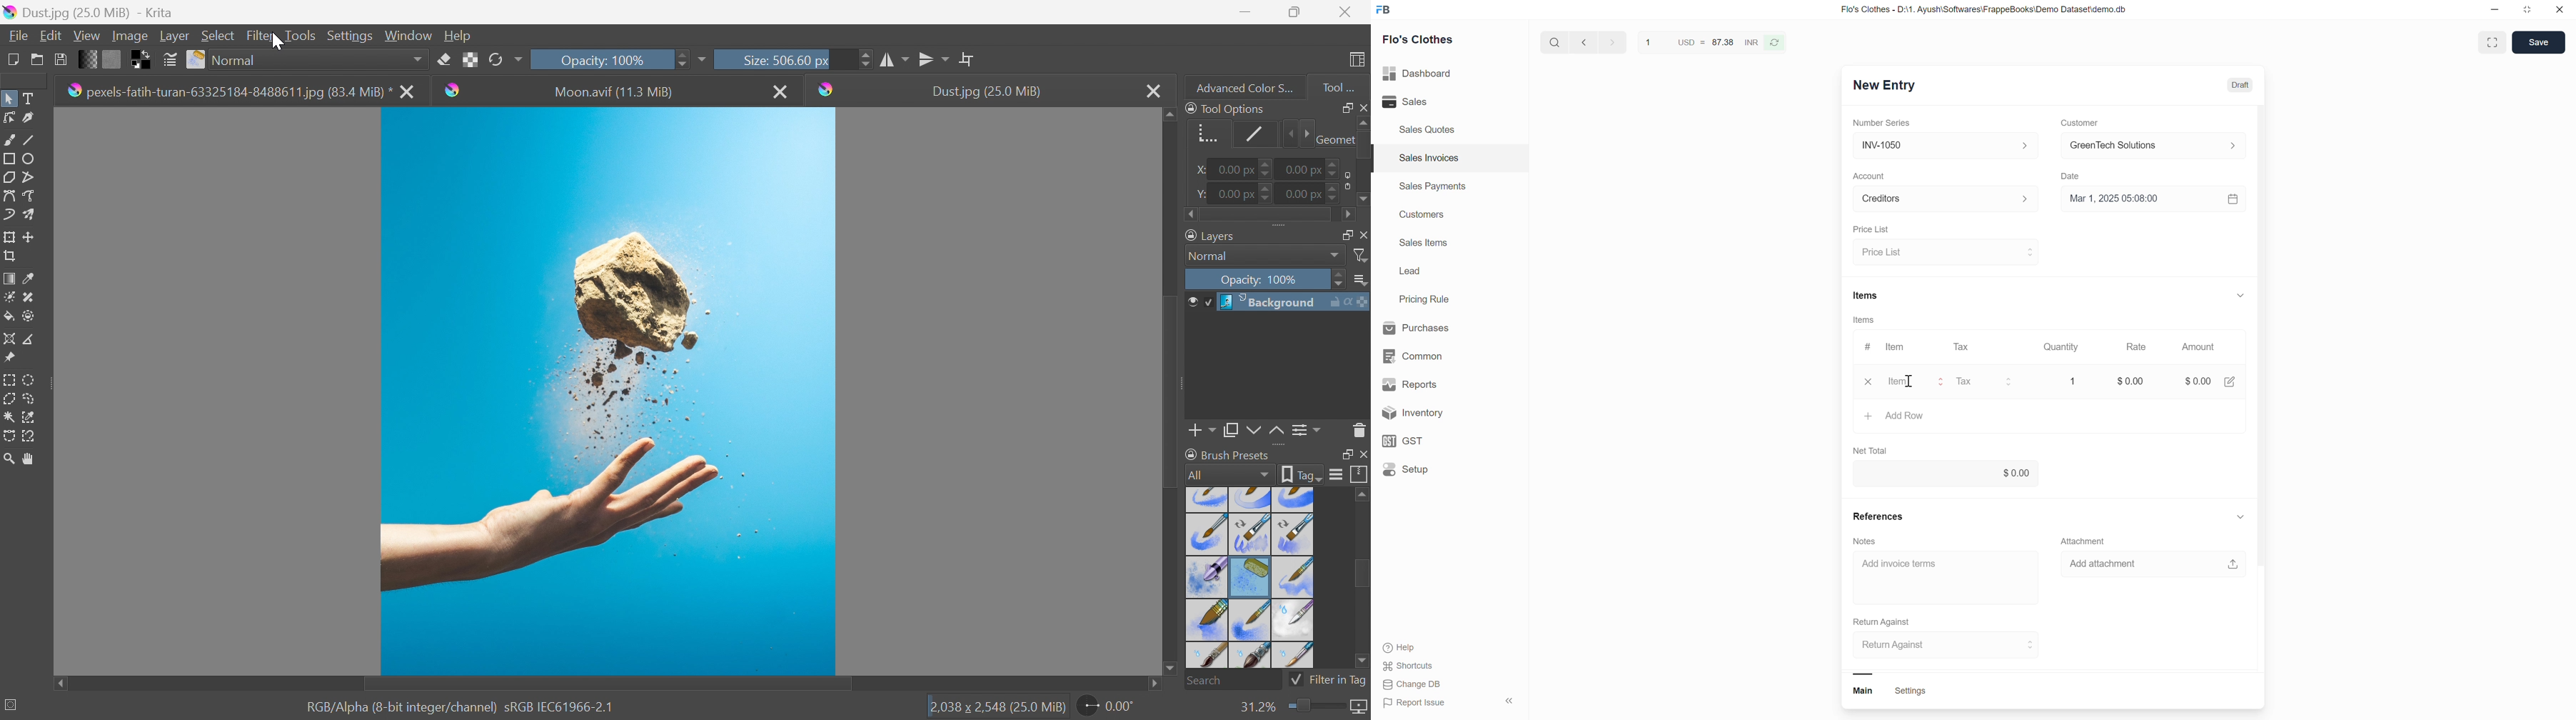 The image size is (2576, 728). I want to click on rate , so click(2127, 381).